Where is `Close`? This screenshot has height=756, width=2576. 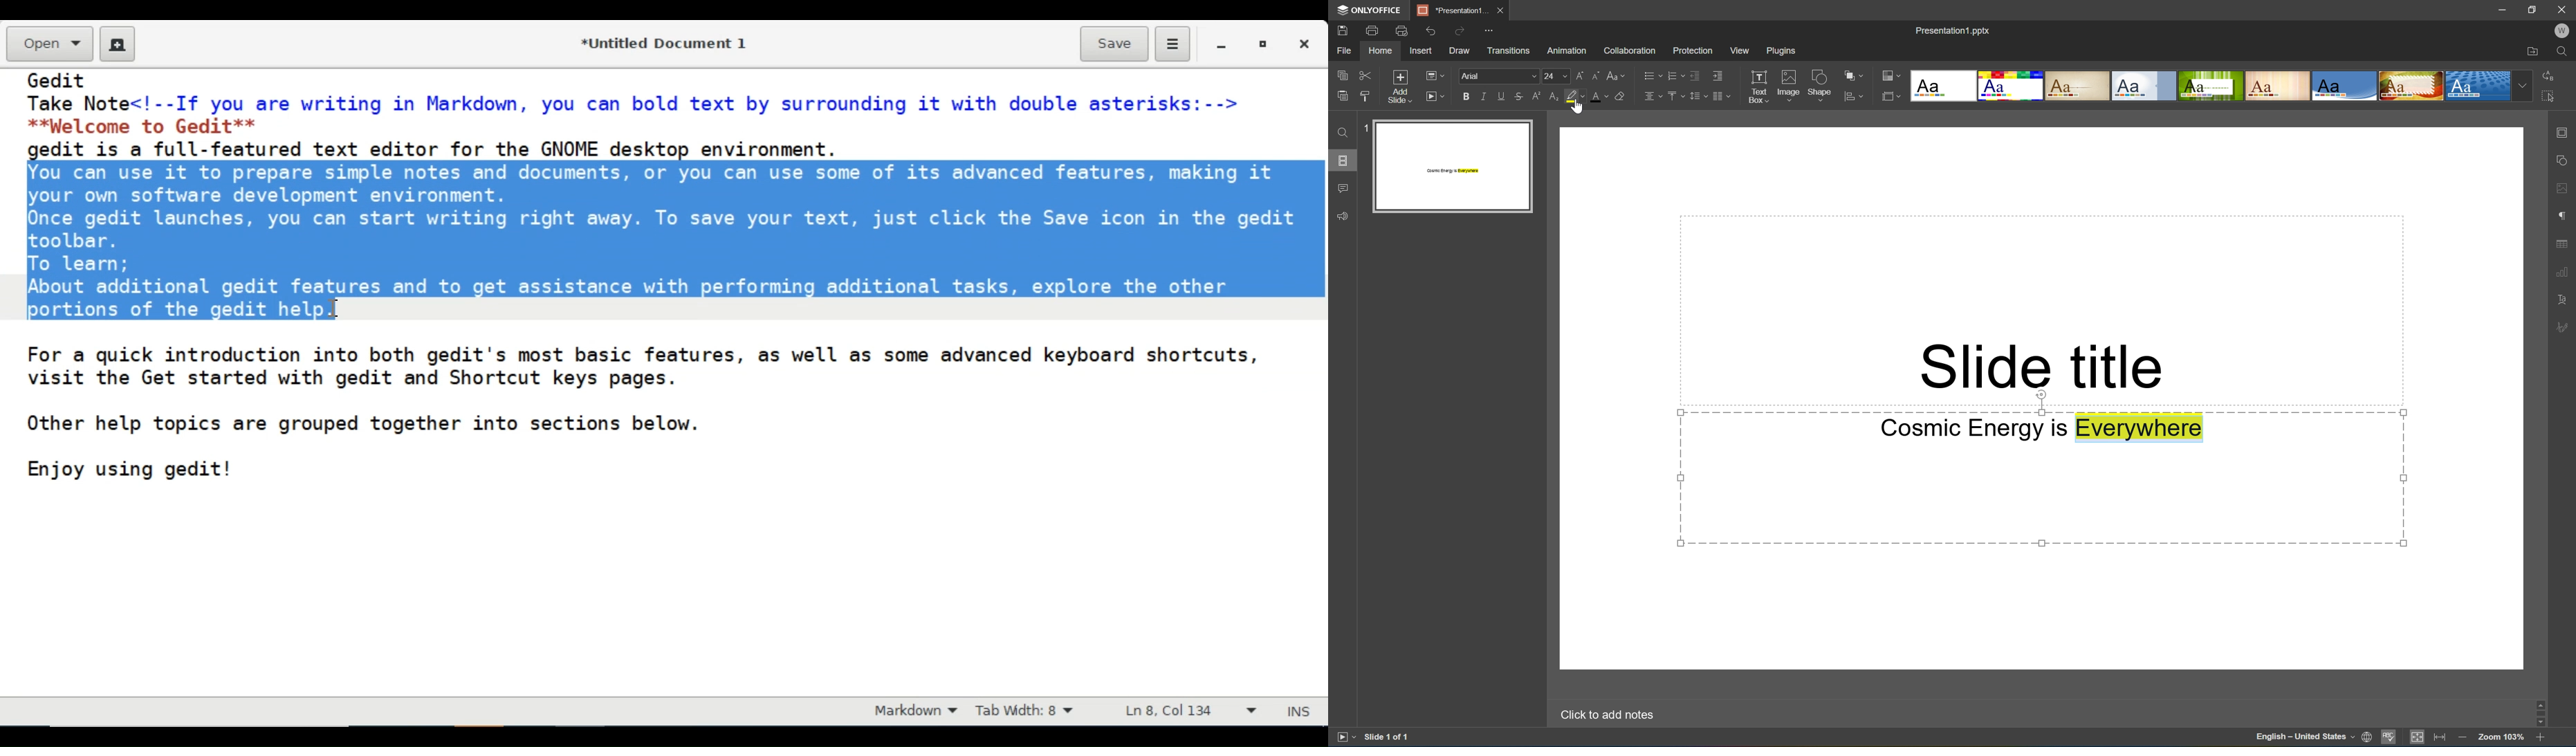
Close is located at coordinates (1503, 9).